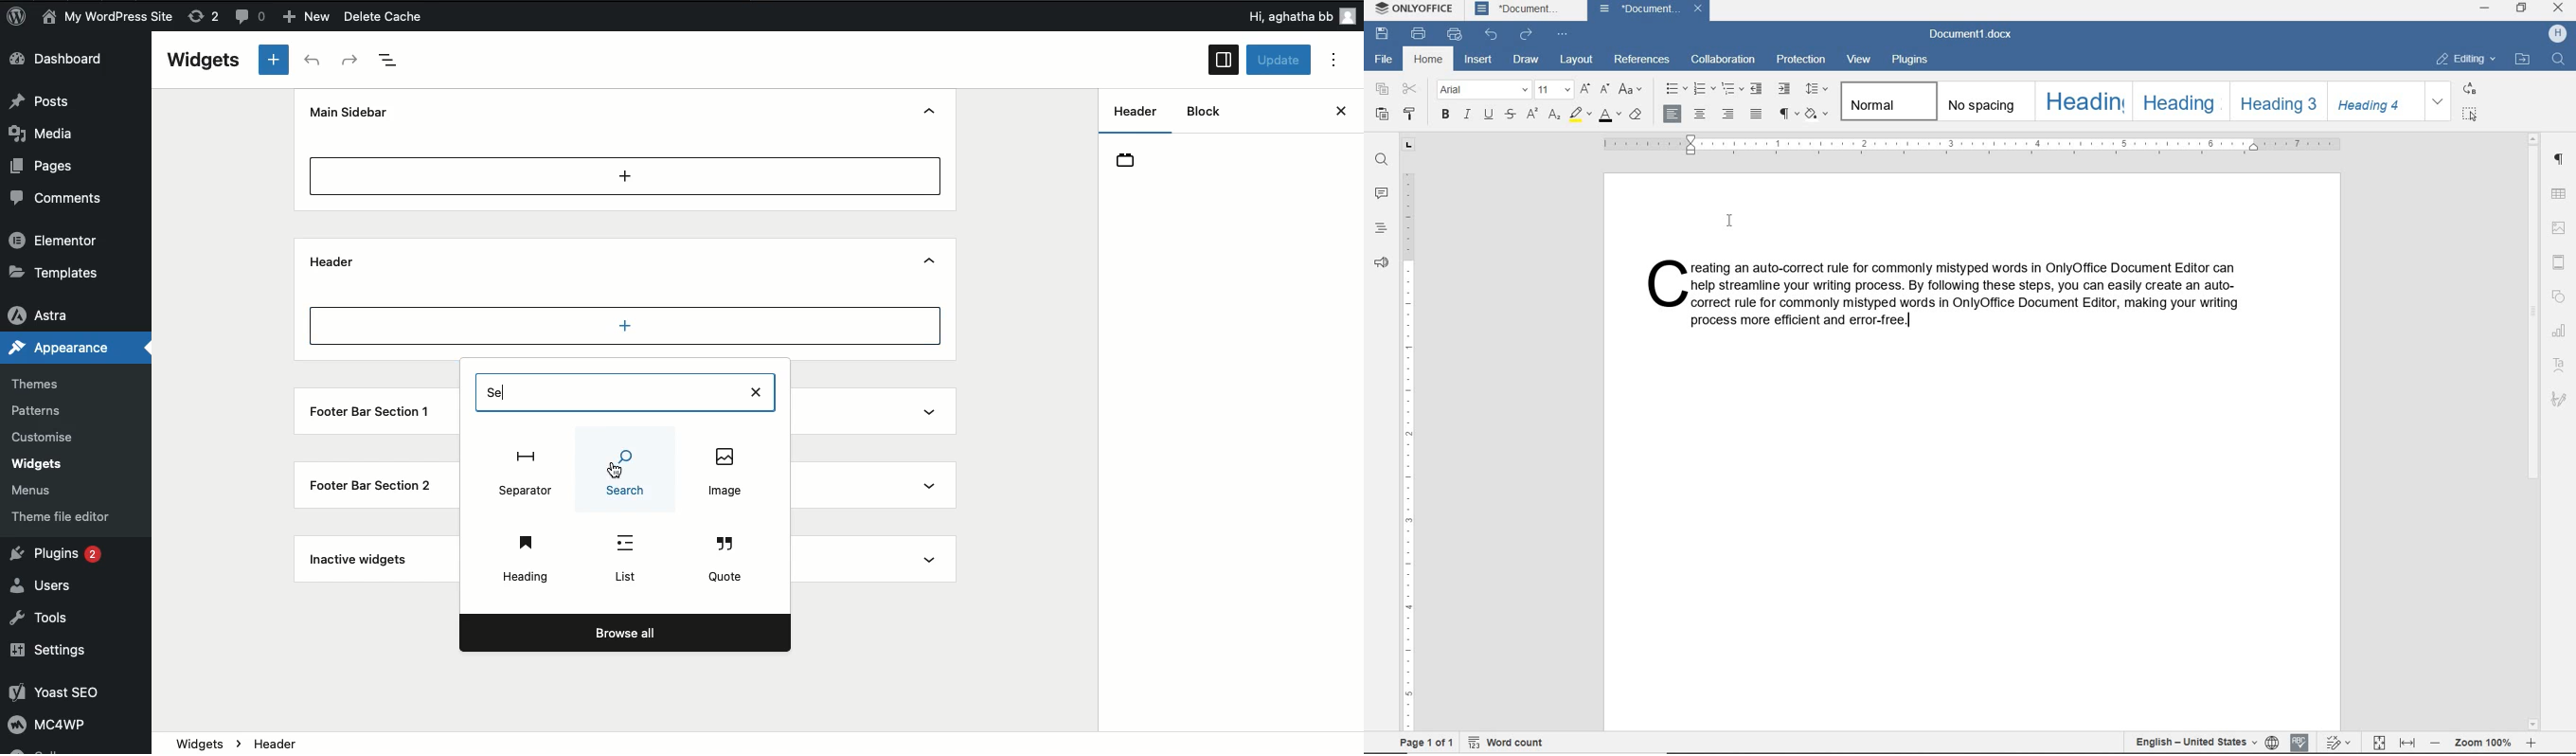 The height and width of the screenshot is (756, 2576). Describe the element at coordinates (1801, 59) in the screenshot. I see `PROTECTION` at that location.